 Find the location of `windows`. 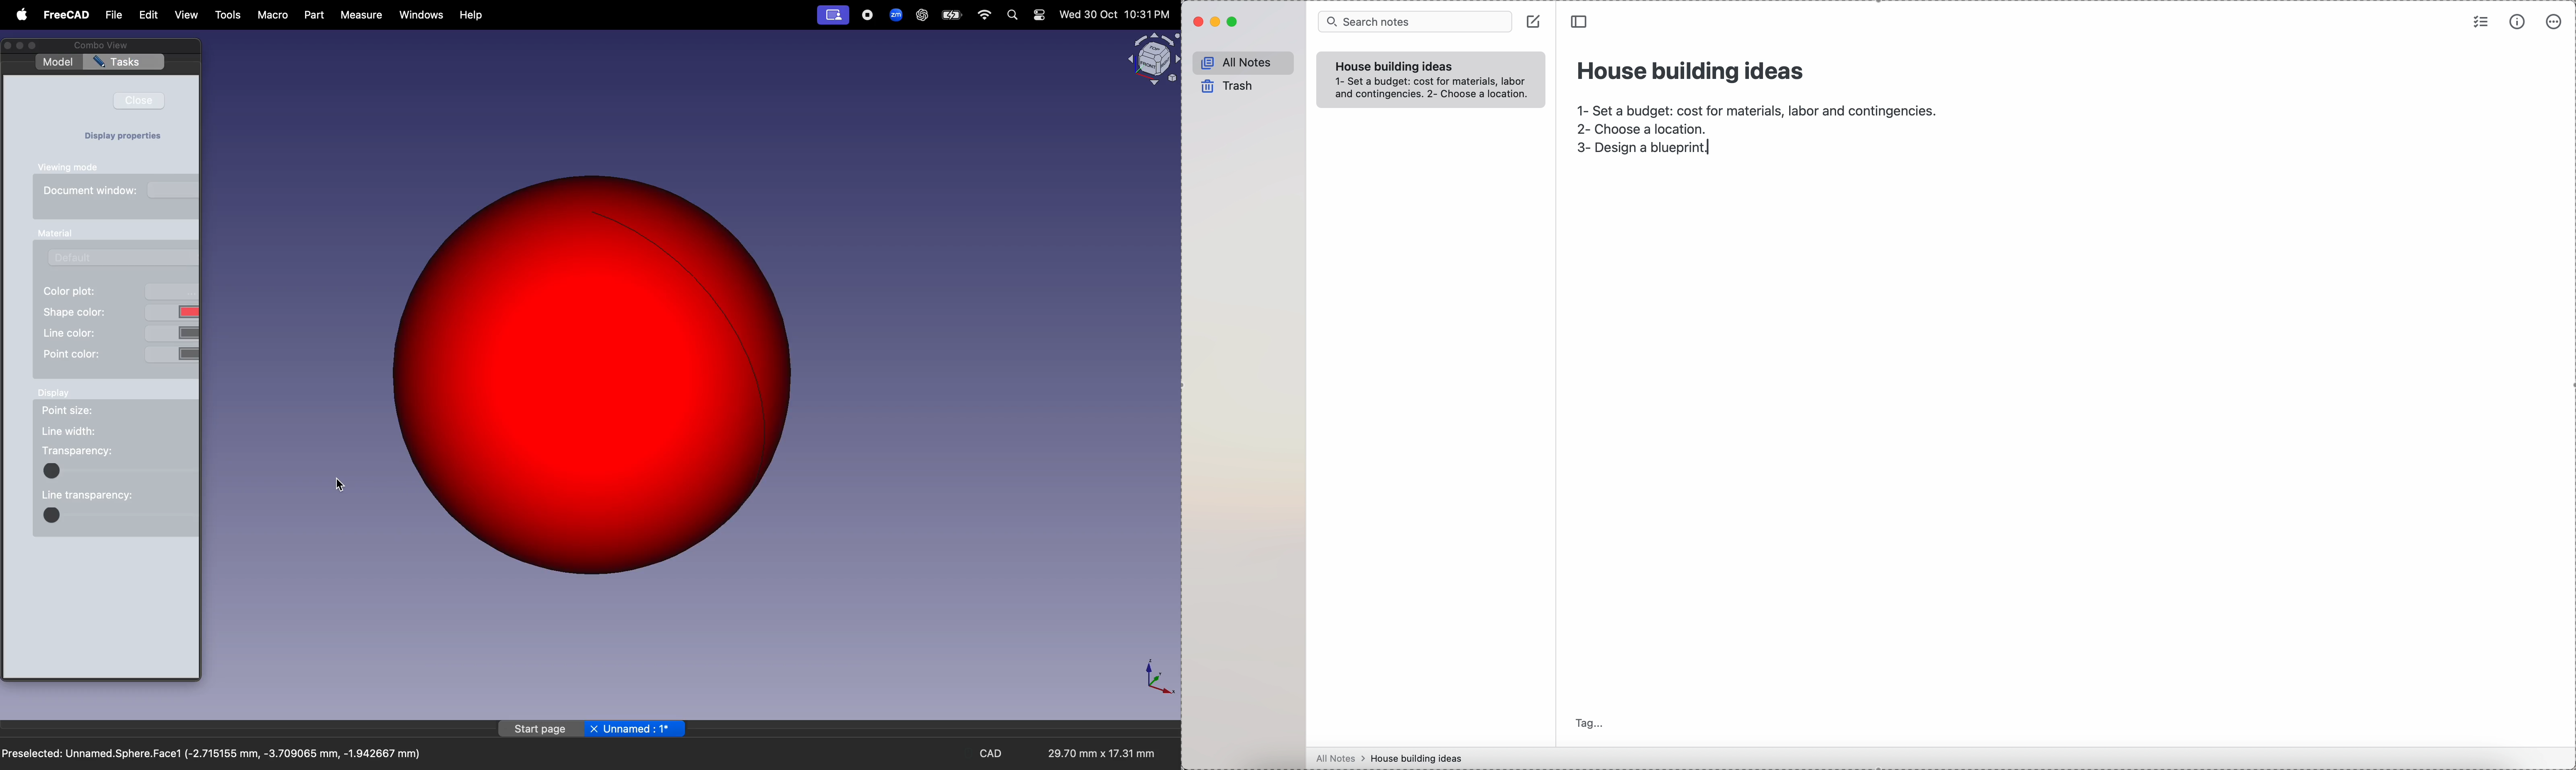

windows is located at coordinates (422, 15).